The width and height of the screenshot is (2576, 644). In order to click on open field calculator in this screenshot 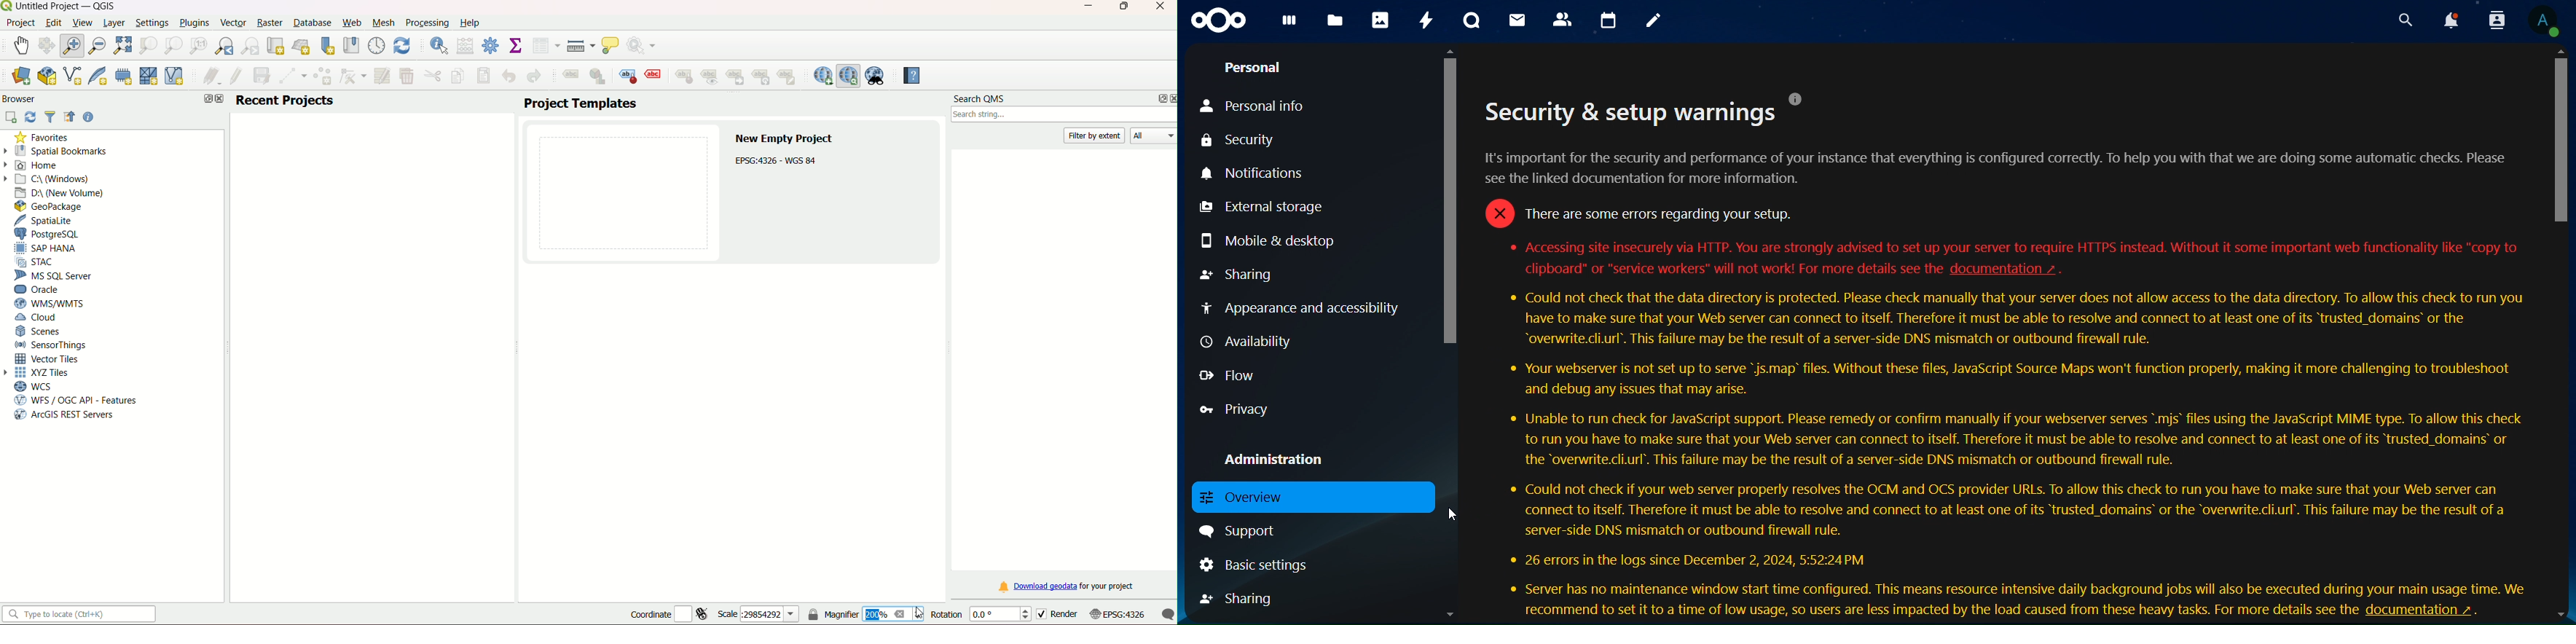, I will do `click(466, 46)`.